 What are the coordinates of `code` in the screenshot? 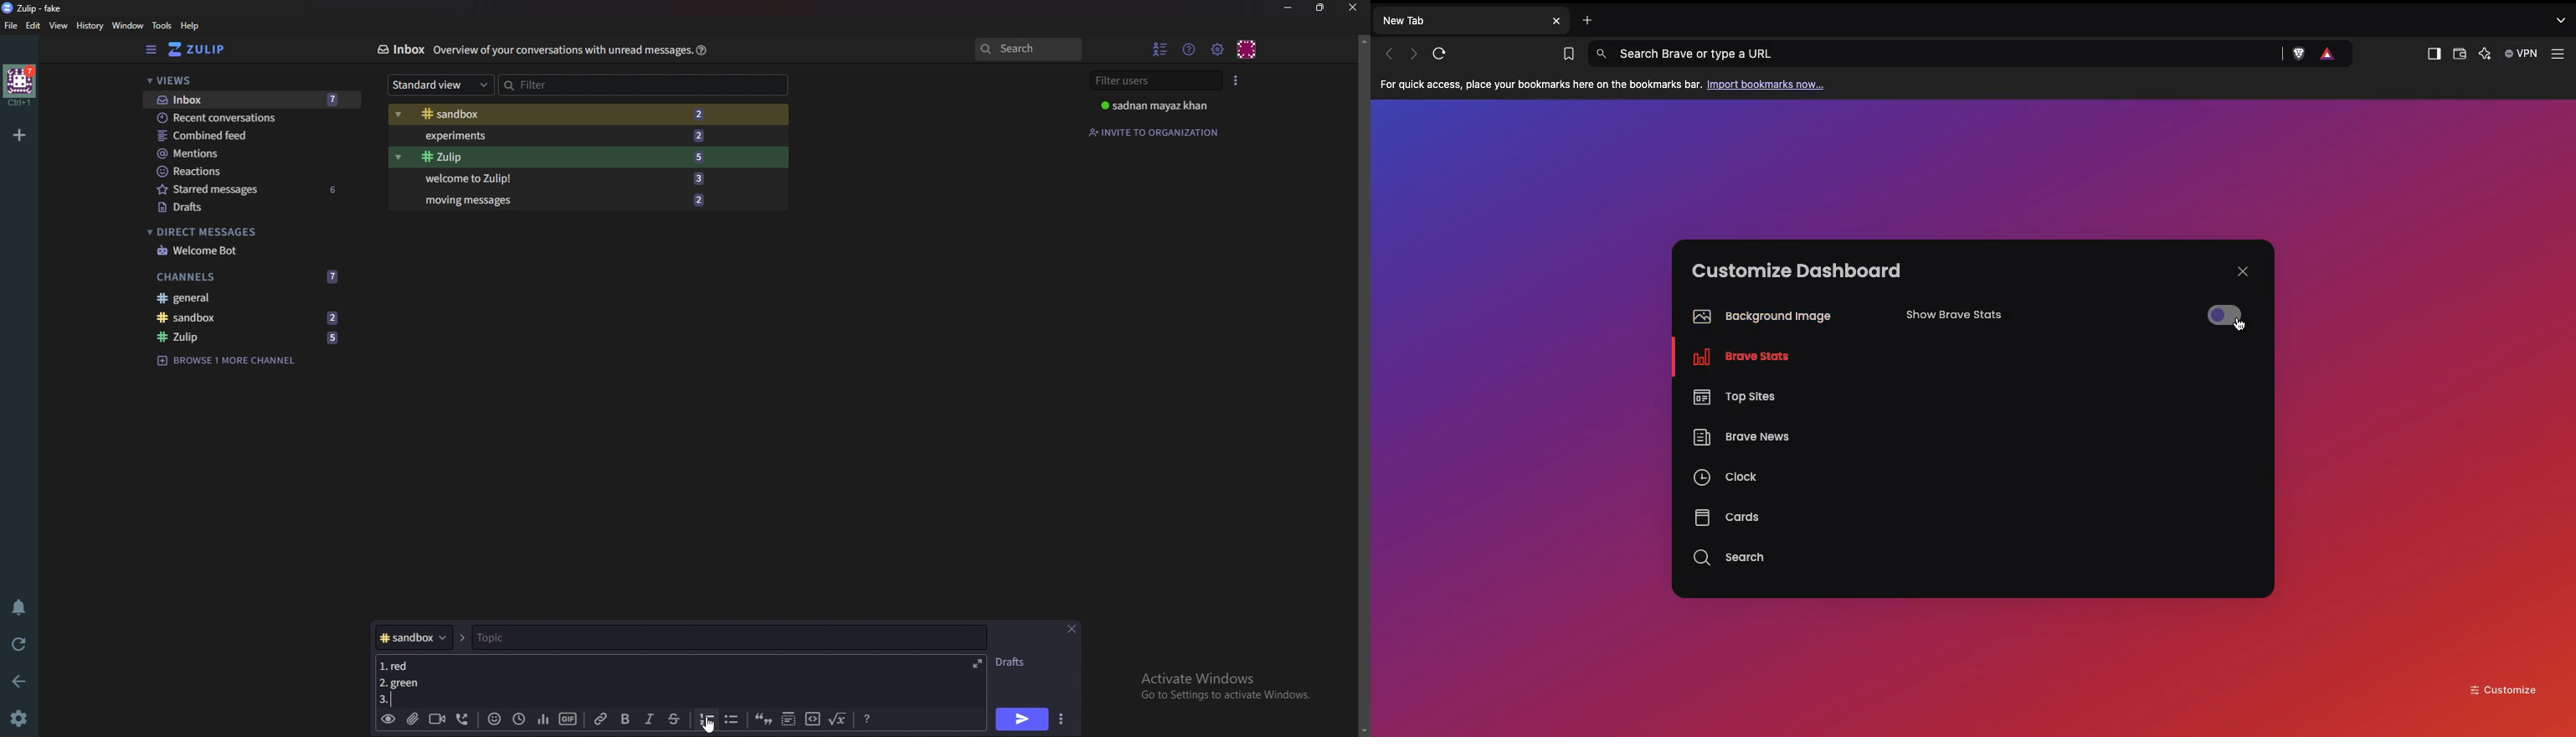 It's located at (812, 721).